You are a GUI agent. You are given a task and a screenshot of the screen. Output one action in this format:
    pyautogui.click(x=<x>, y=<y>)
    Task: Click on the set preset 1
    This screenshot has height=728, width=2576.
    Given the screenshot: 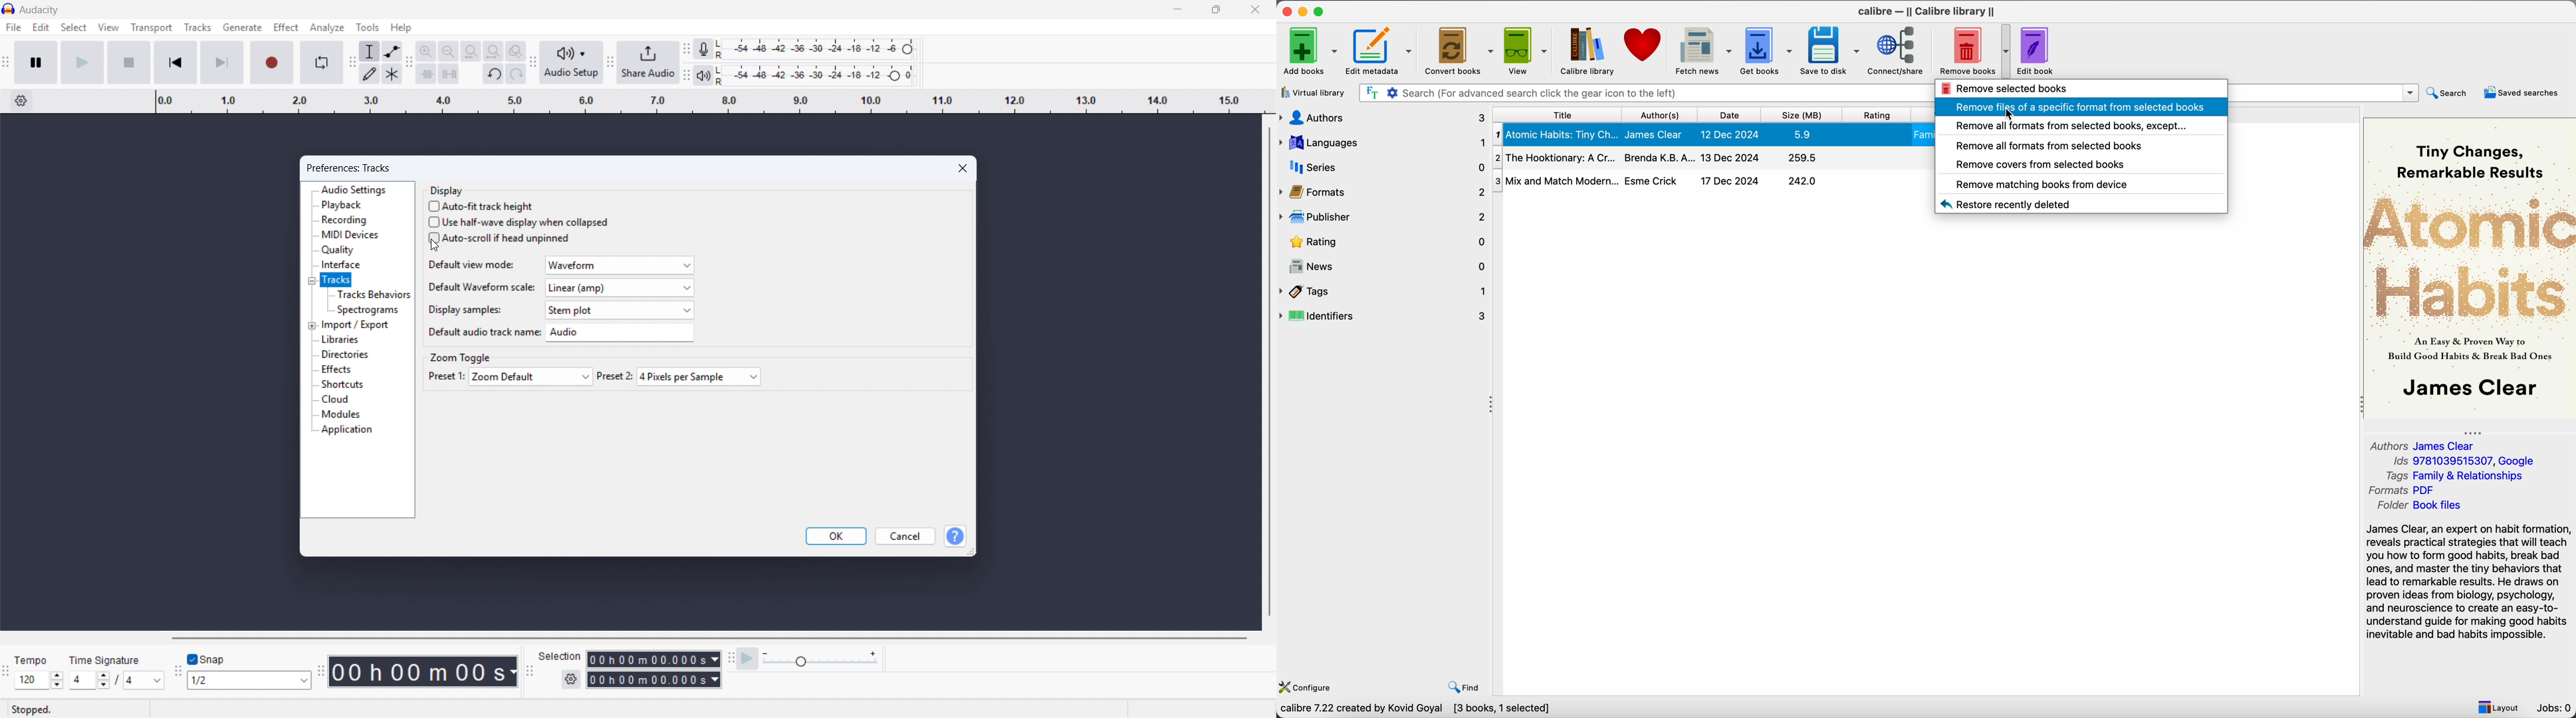 What is the action you would take?
    pyautogui.click(x=510, y=376)
    